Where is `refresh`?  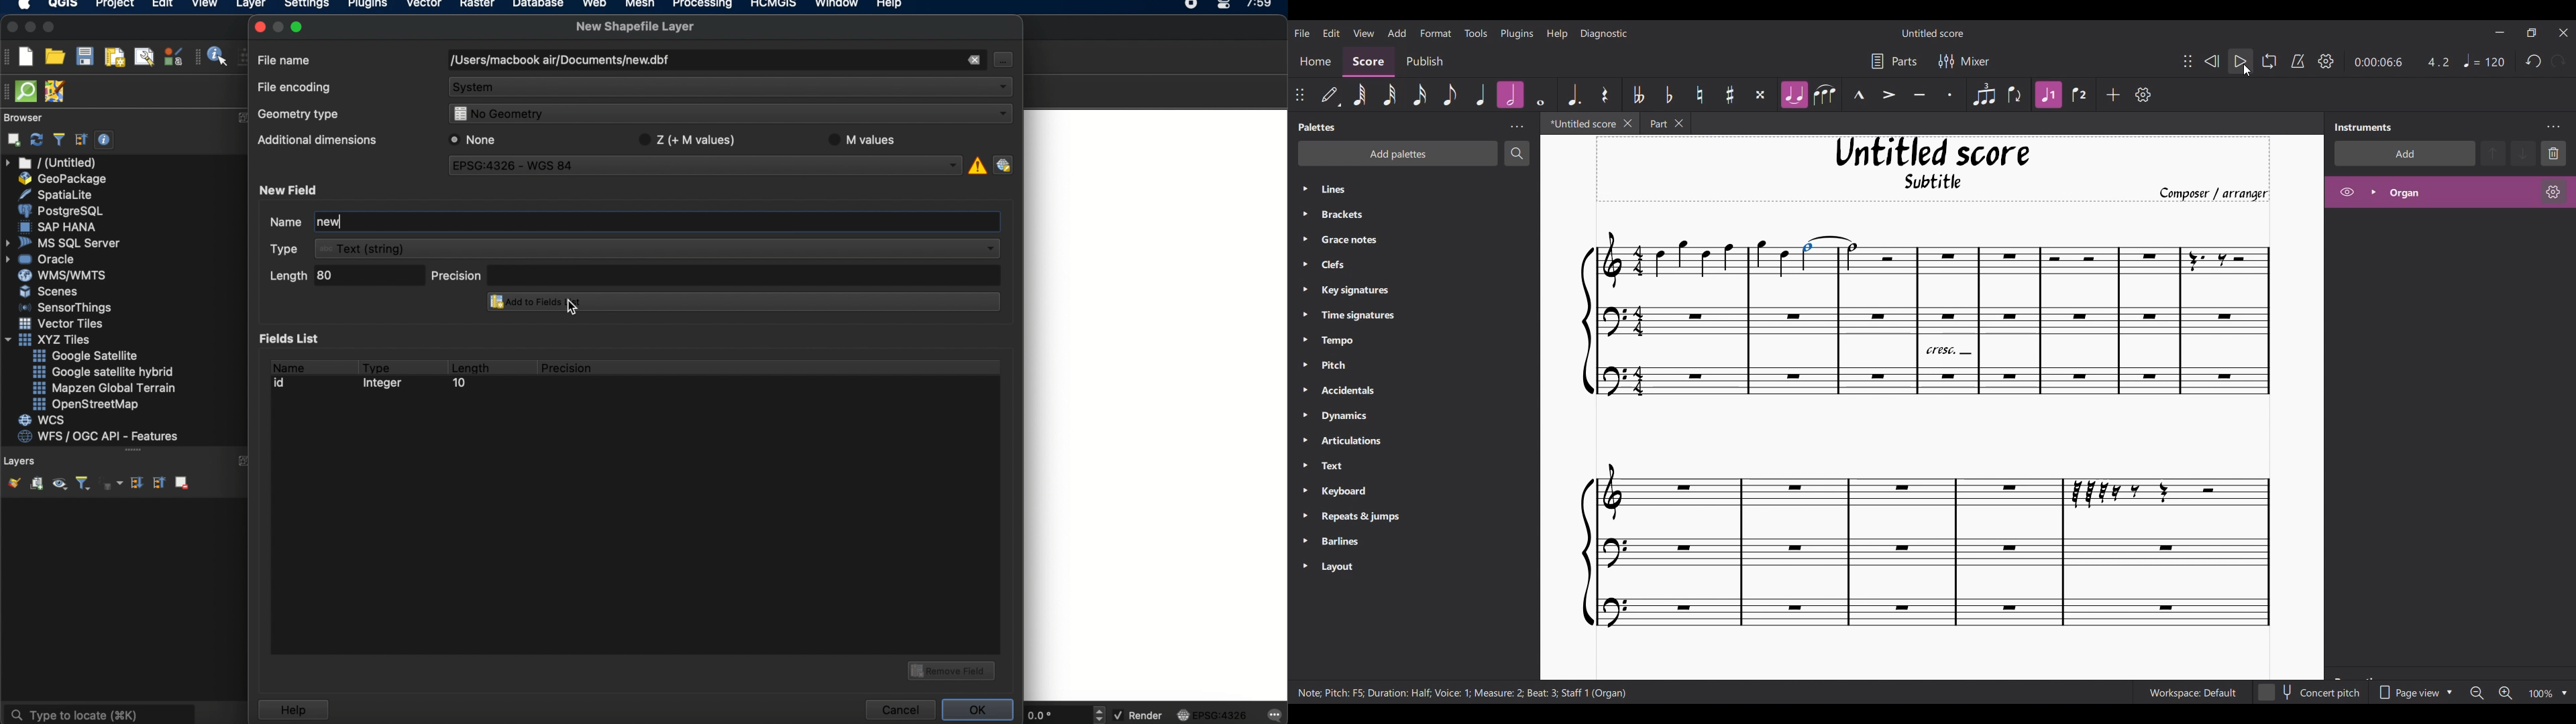 refresh is located at coordinates (37, 140).